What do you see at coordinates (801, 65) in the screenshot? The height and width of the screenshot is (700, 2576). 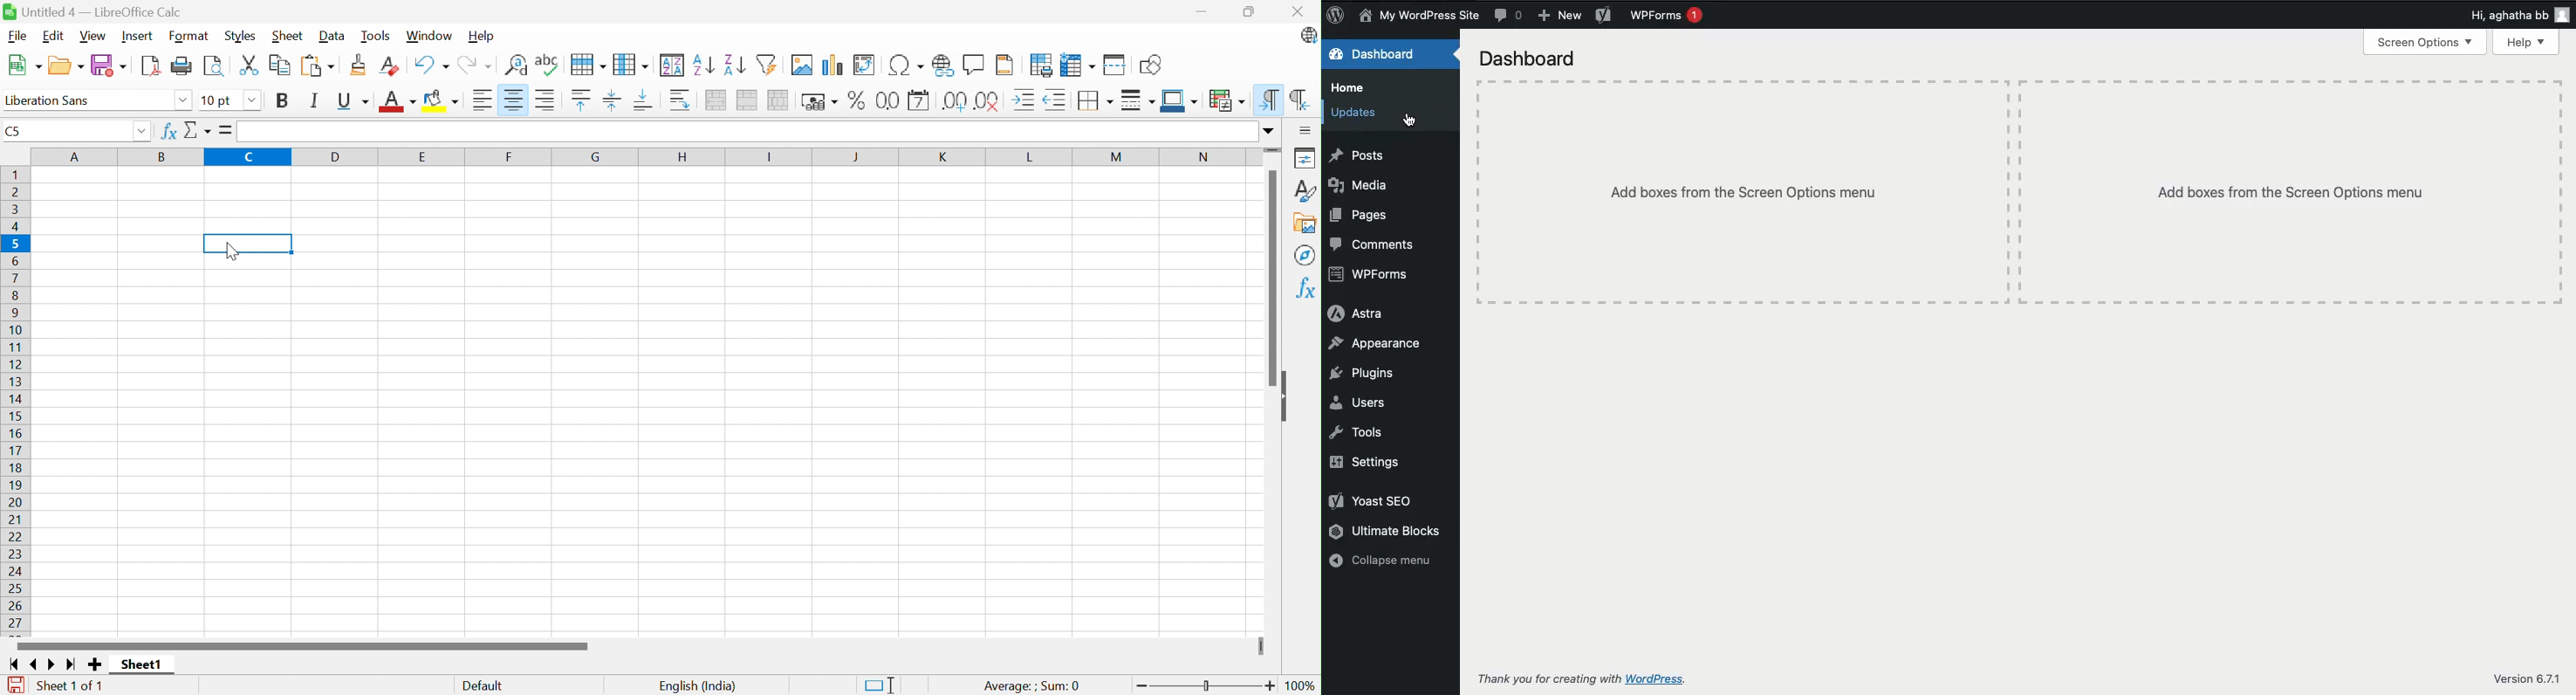 I see `Insert Image` at bounding box center [801, 65].